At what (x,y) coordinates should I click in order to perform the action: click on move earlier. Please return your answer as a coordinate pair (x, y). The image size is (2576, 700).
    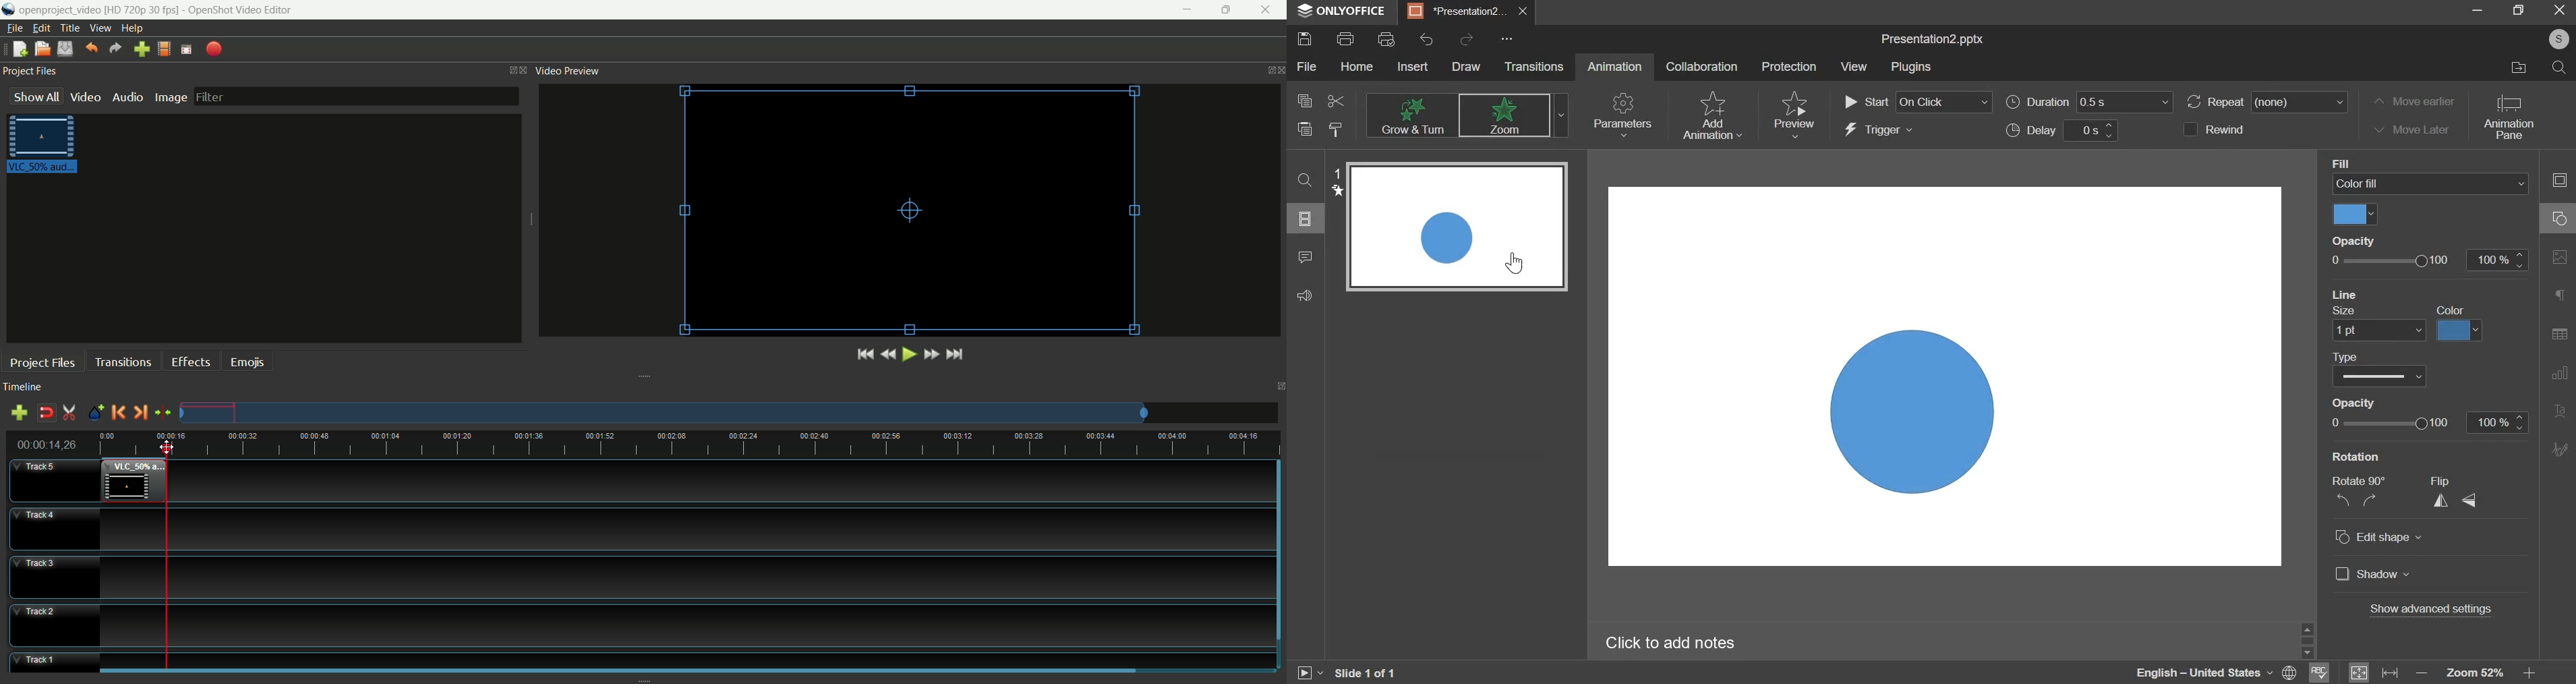
    Looking at the image, I should click on (2416, 101).